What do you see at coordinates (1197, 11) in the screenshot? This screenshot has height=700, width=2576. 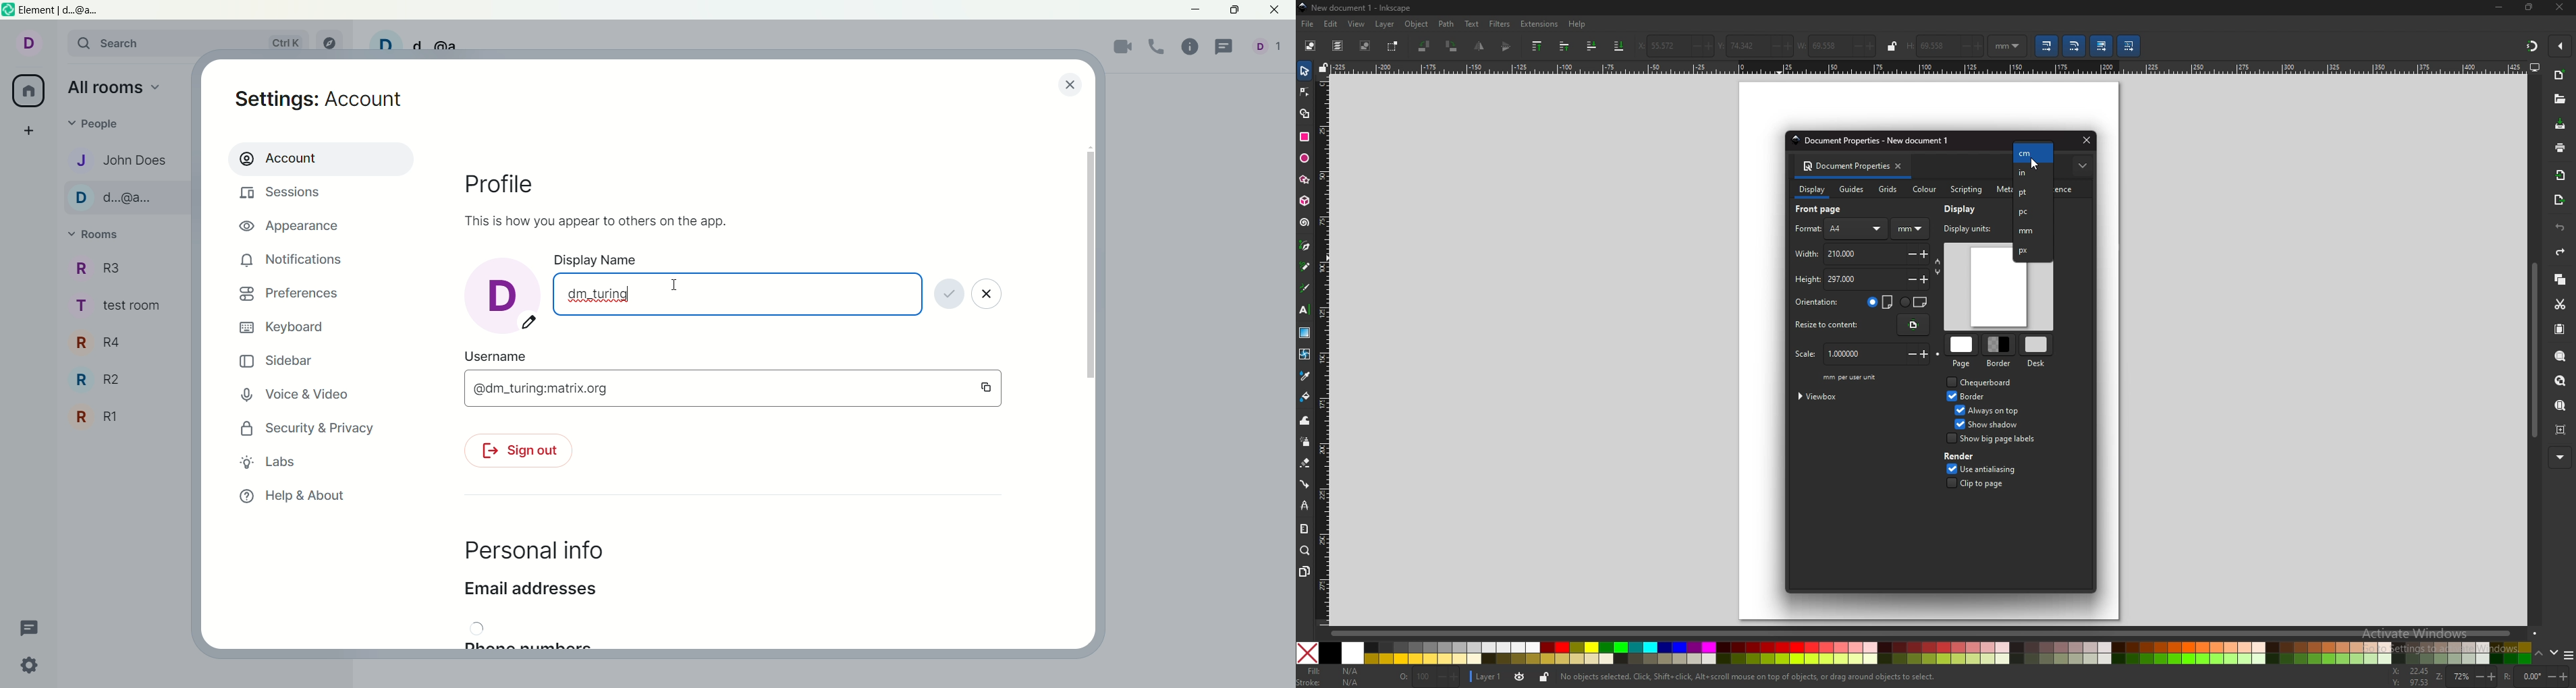 I see `minimize` at bounding box center [1197, 11].